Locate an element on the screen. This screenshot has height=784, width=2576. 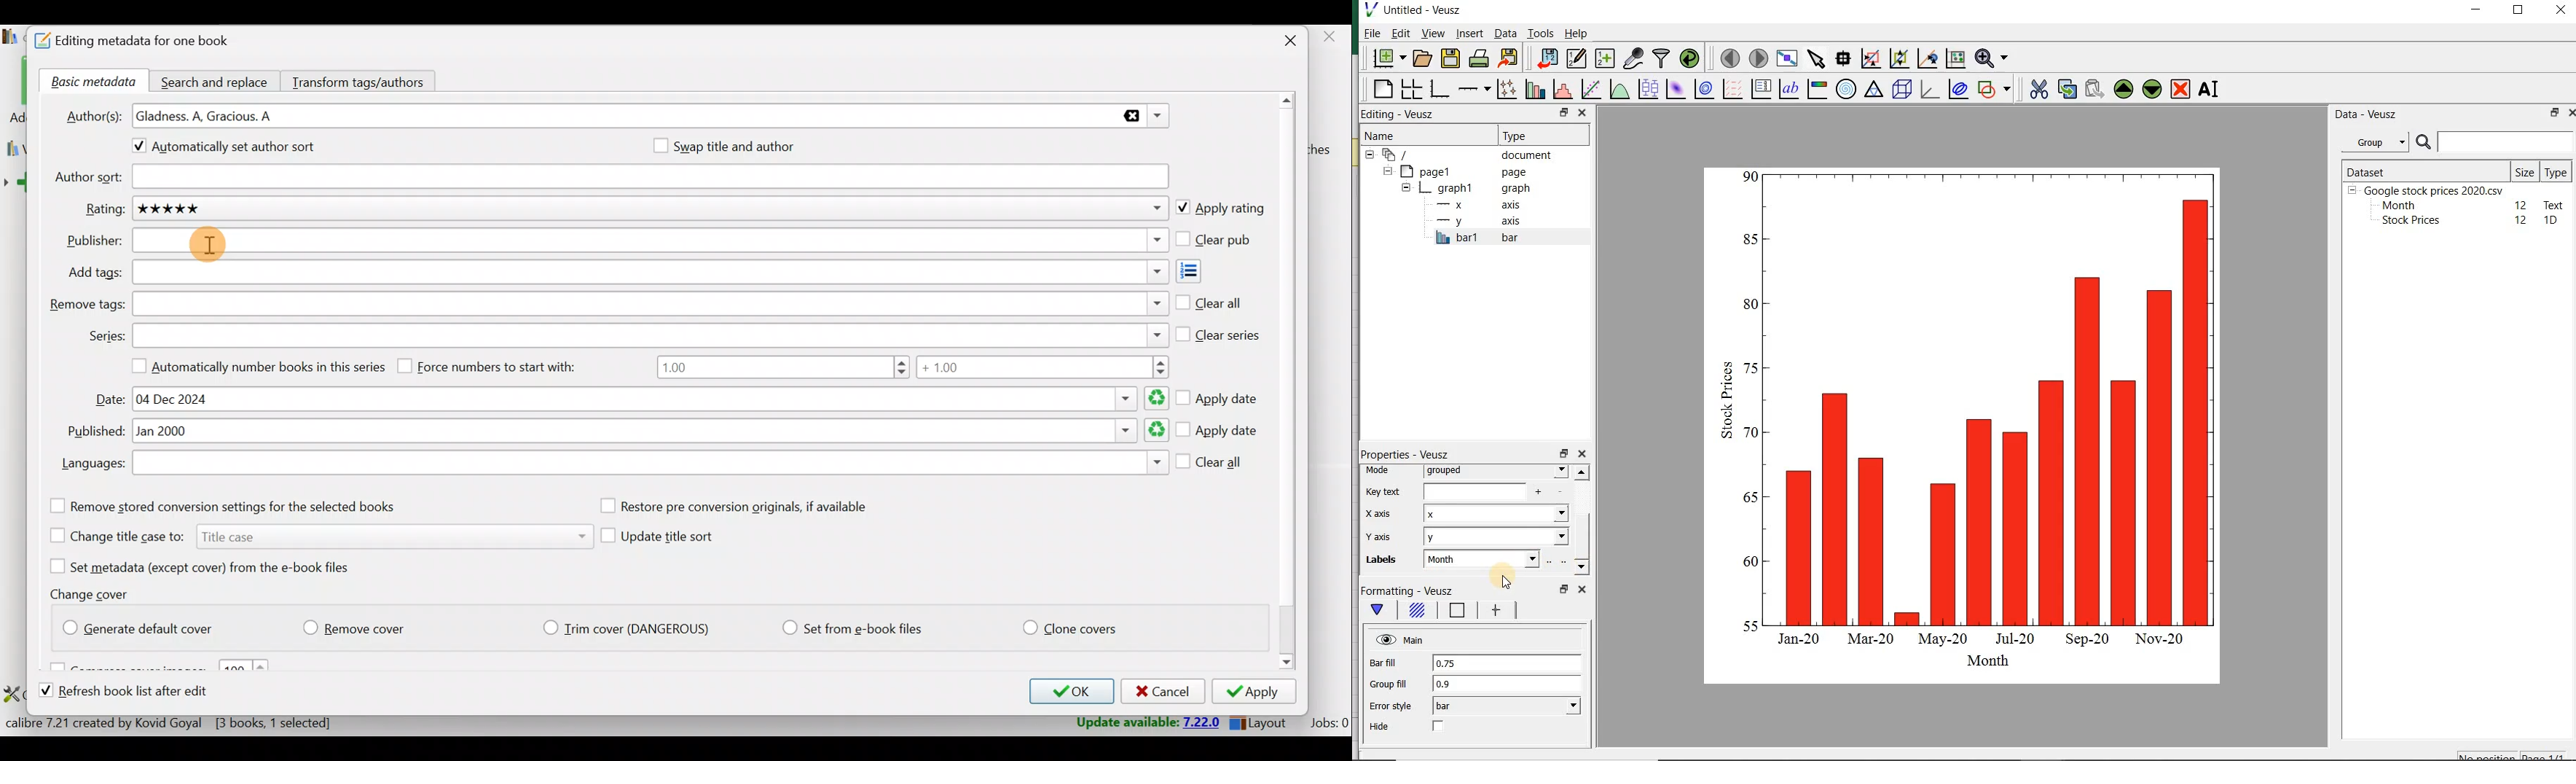
bar graph is located at coordinates (1972, 422).